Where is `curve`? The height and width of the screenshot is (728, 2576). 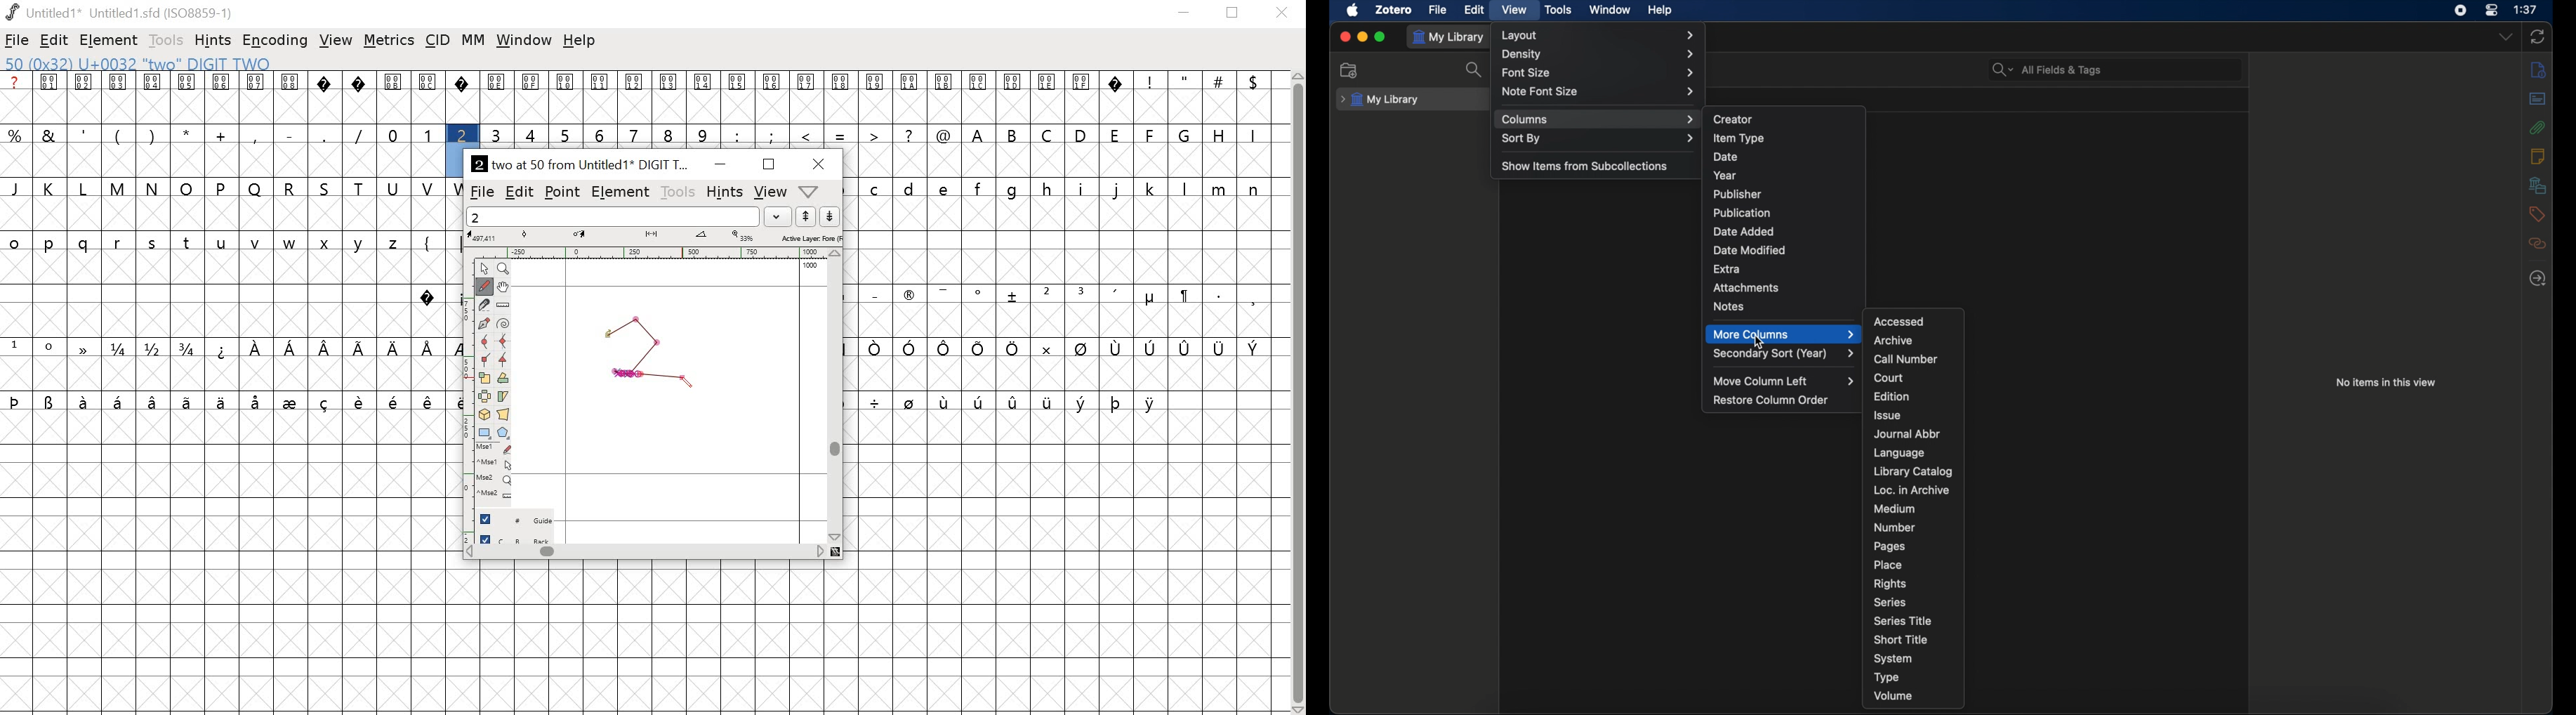 curve is located at coordinates (486, 342).